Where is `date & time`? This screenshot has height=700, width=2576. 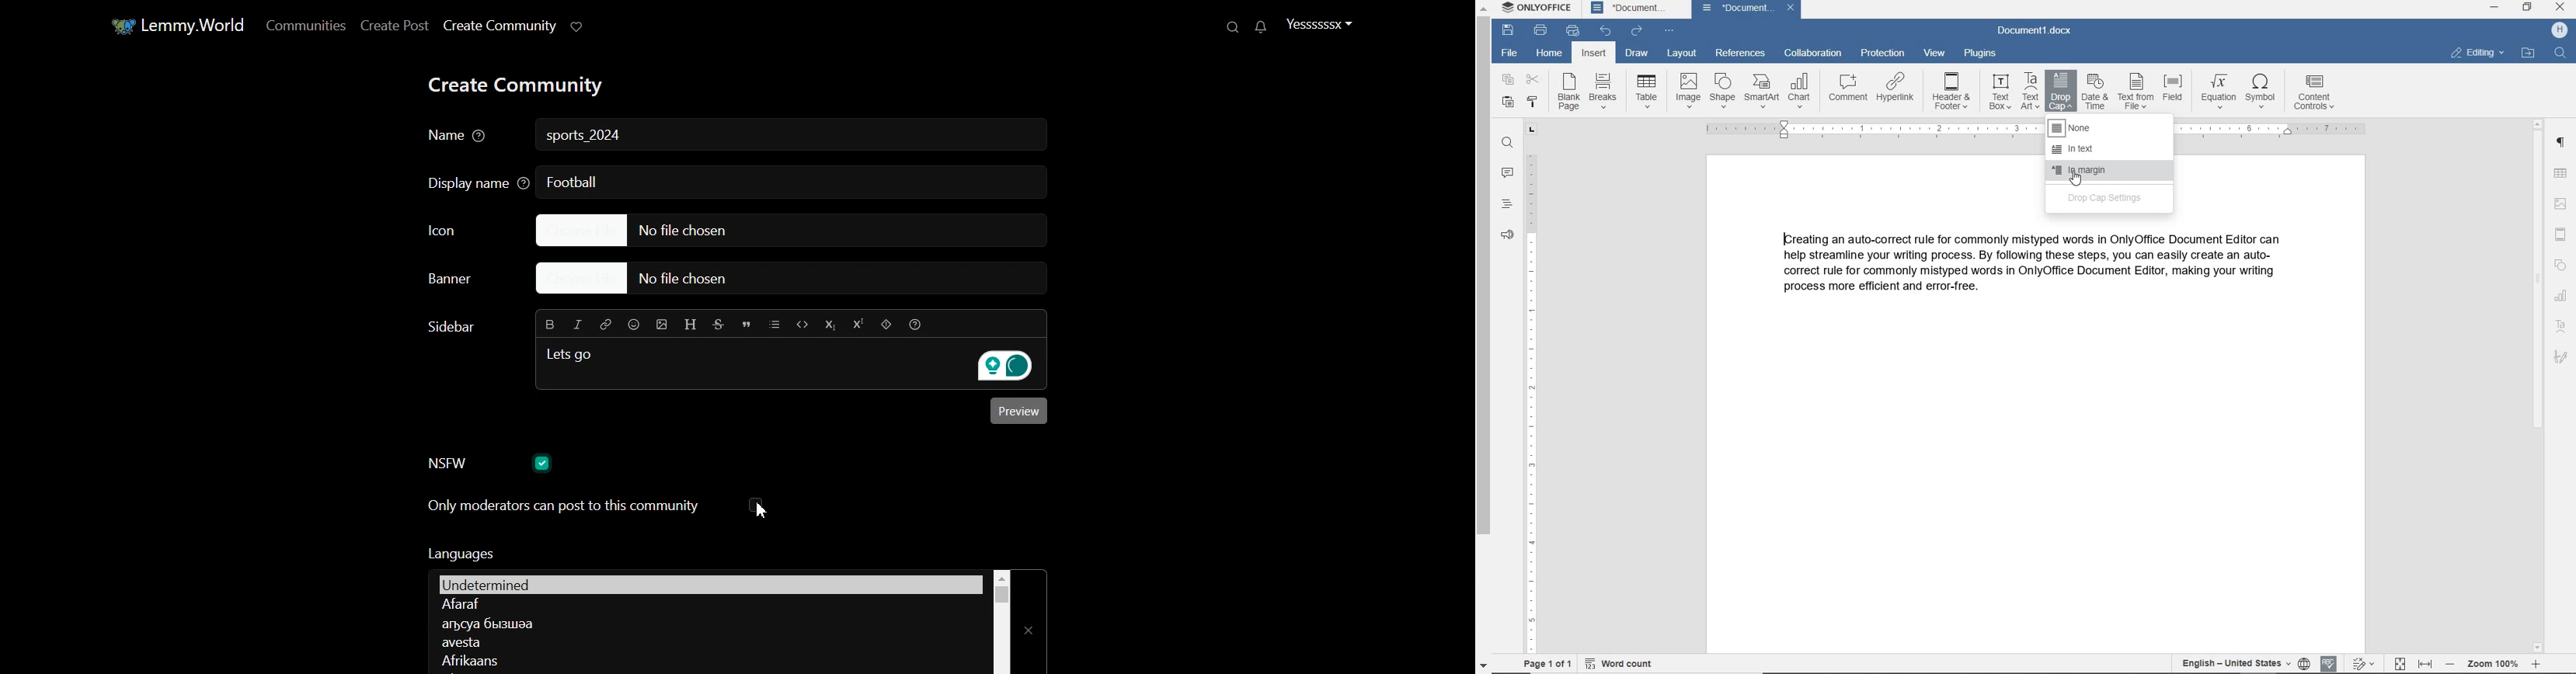
date & time is located at coordinates (2094, 92).